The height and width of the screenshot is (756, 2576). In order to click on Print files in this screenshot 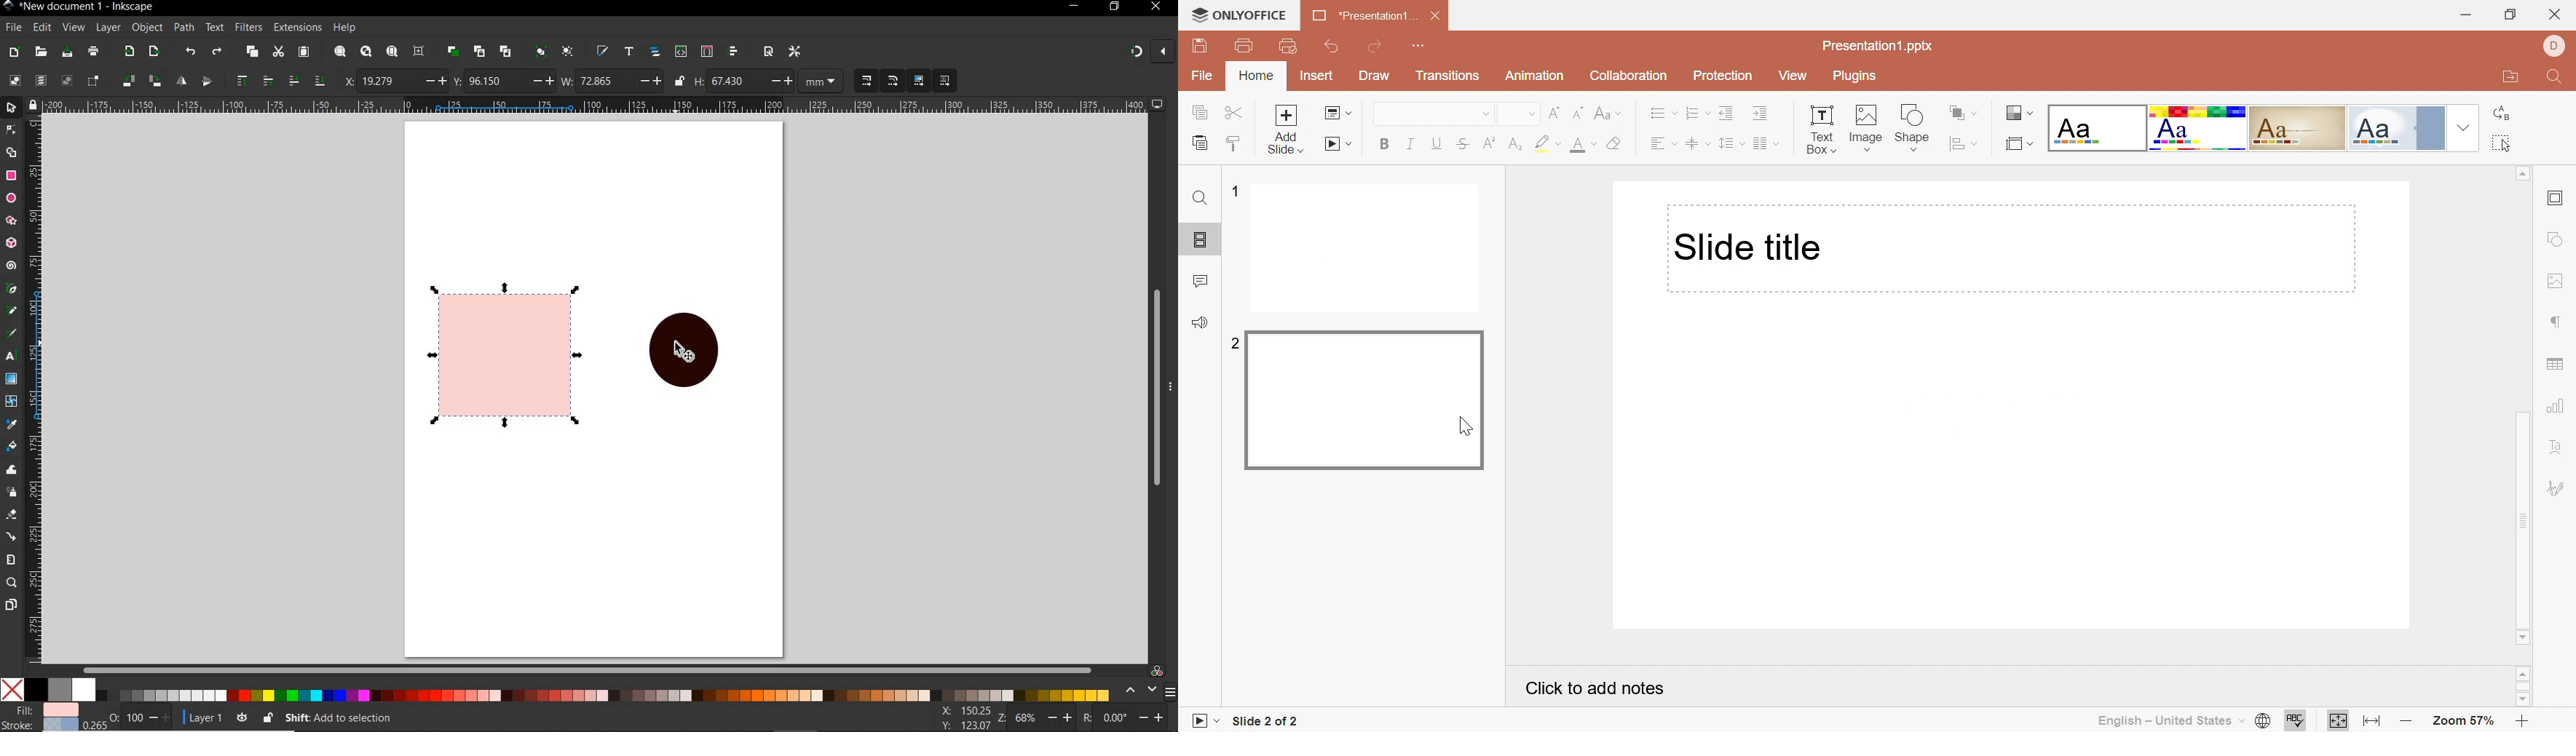, I will do `click(1244, 43)`.